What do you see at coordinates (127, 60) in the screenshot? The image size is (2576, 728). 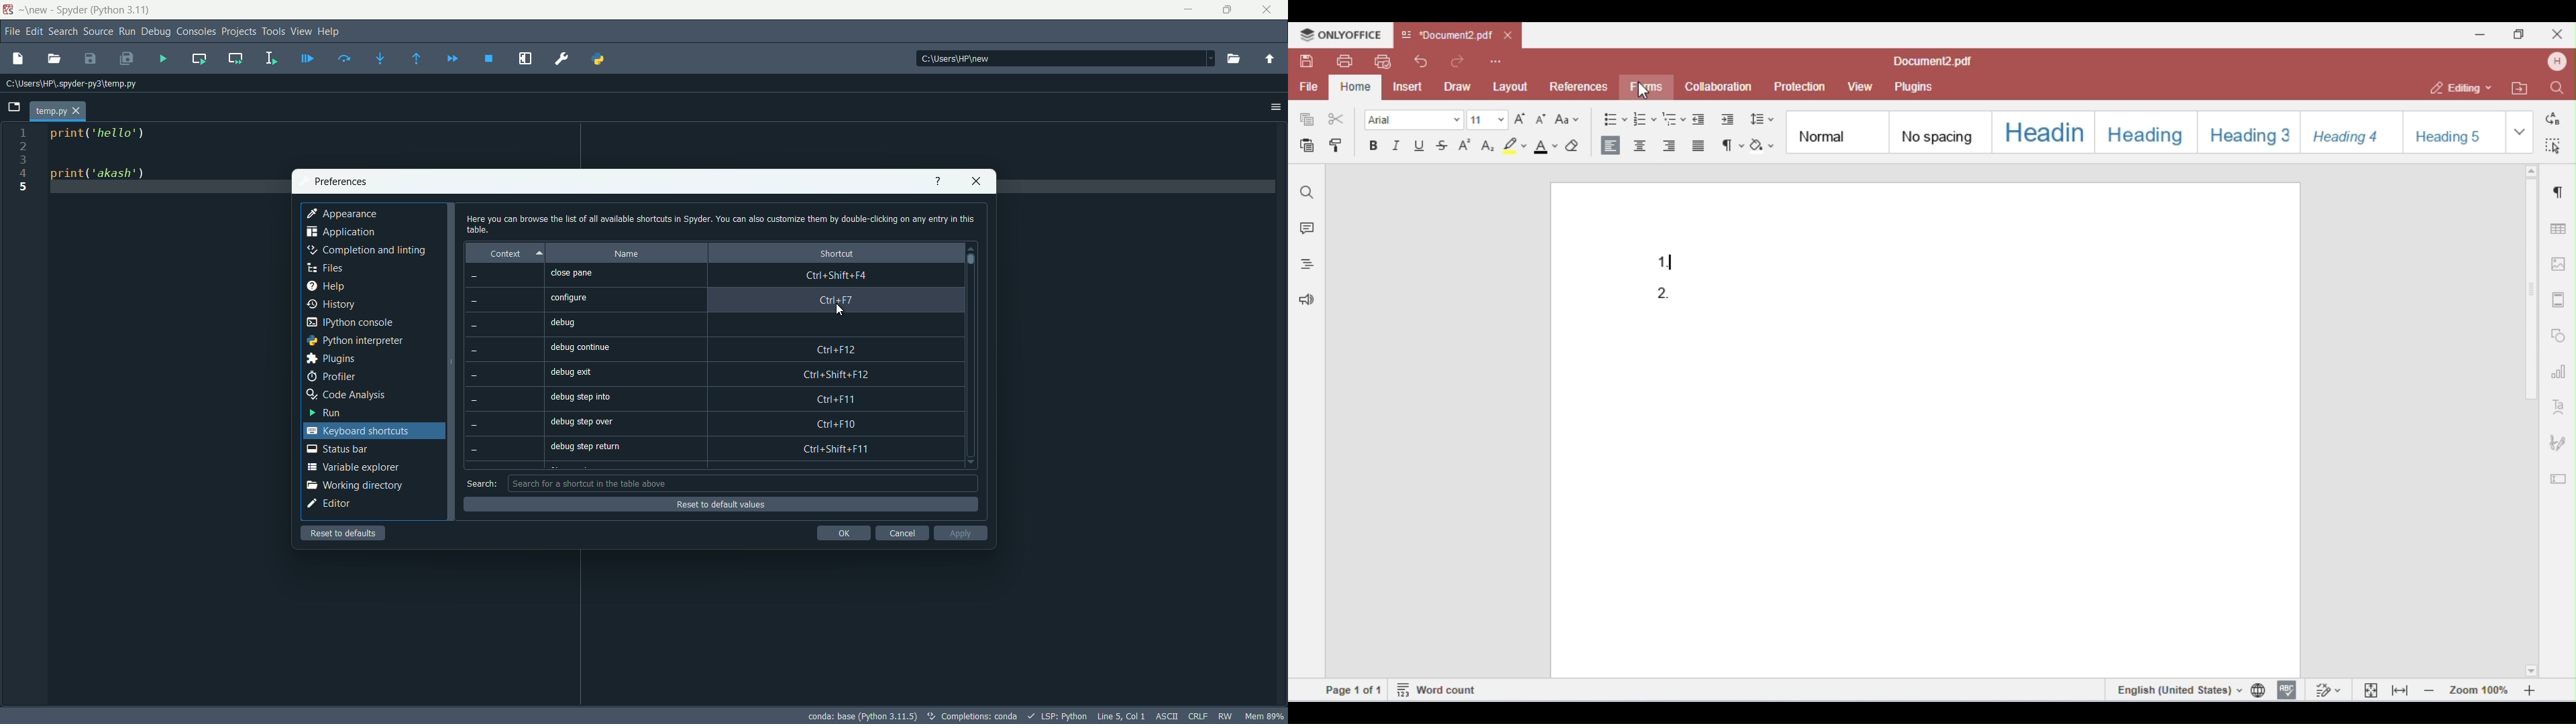 I see `save all files` at bounding box center [127, 60].